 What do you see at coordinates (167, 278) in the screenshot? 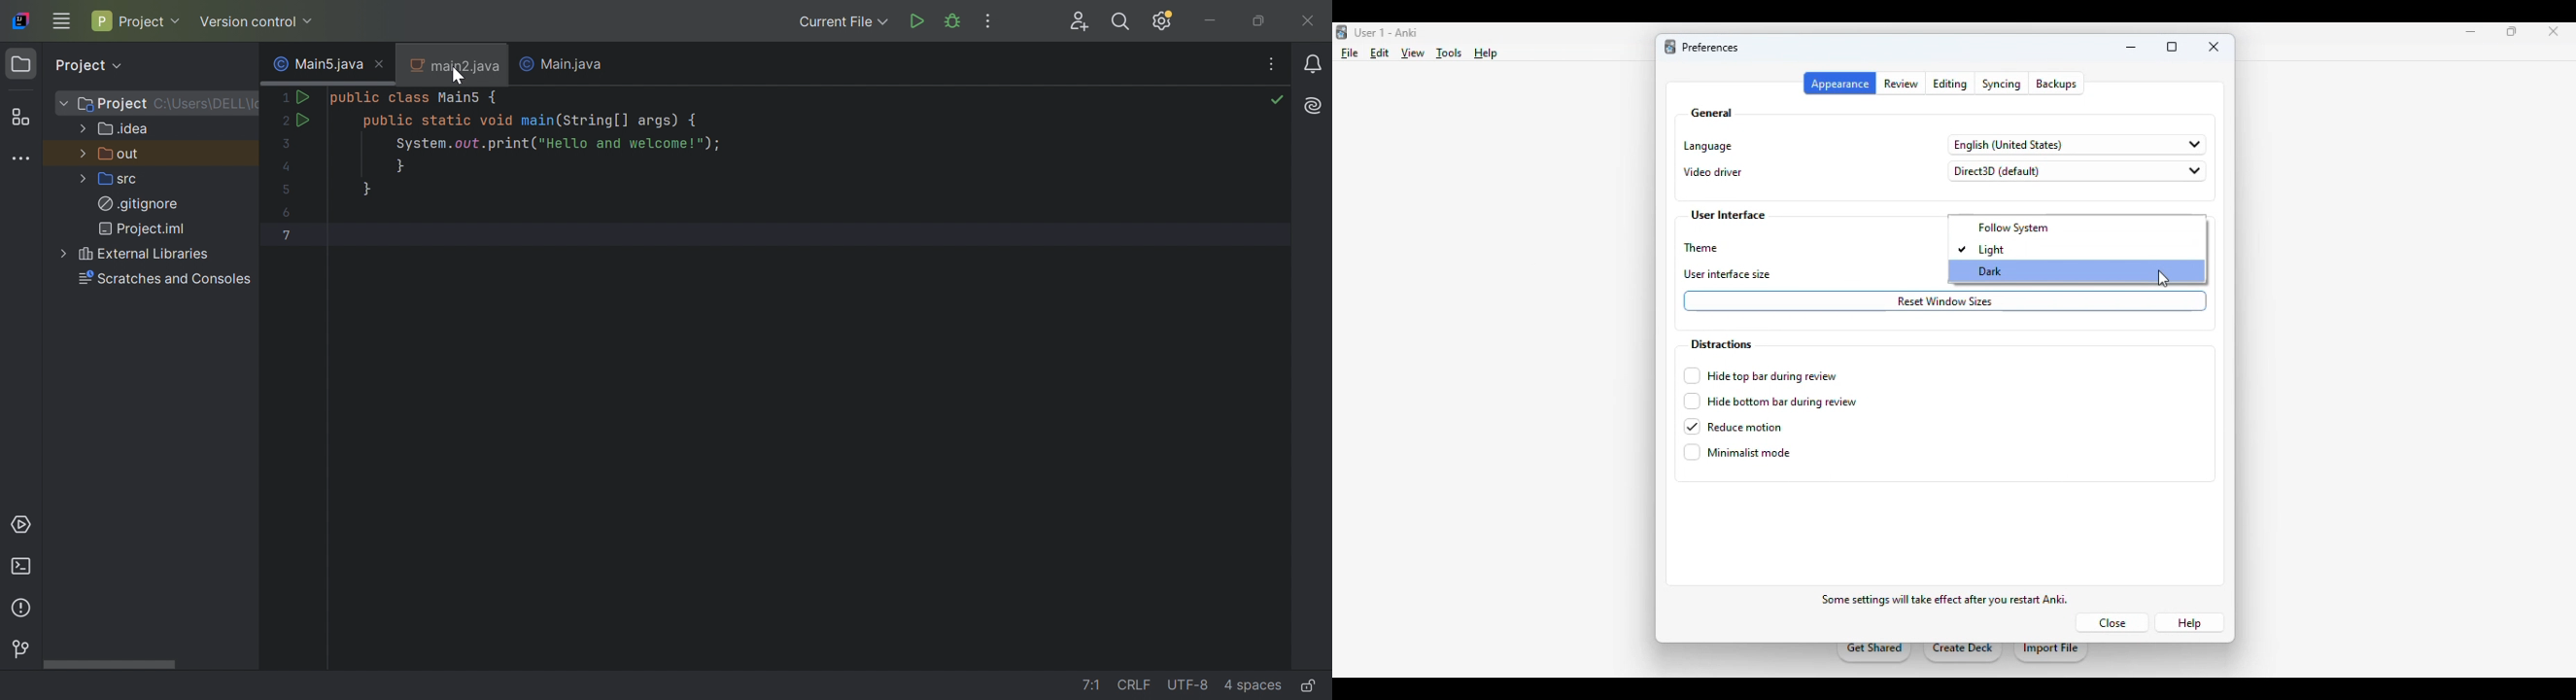
I see `Scratches and consoles` at bounding box center [167, 278].